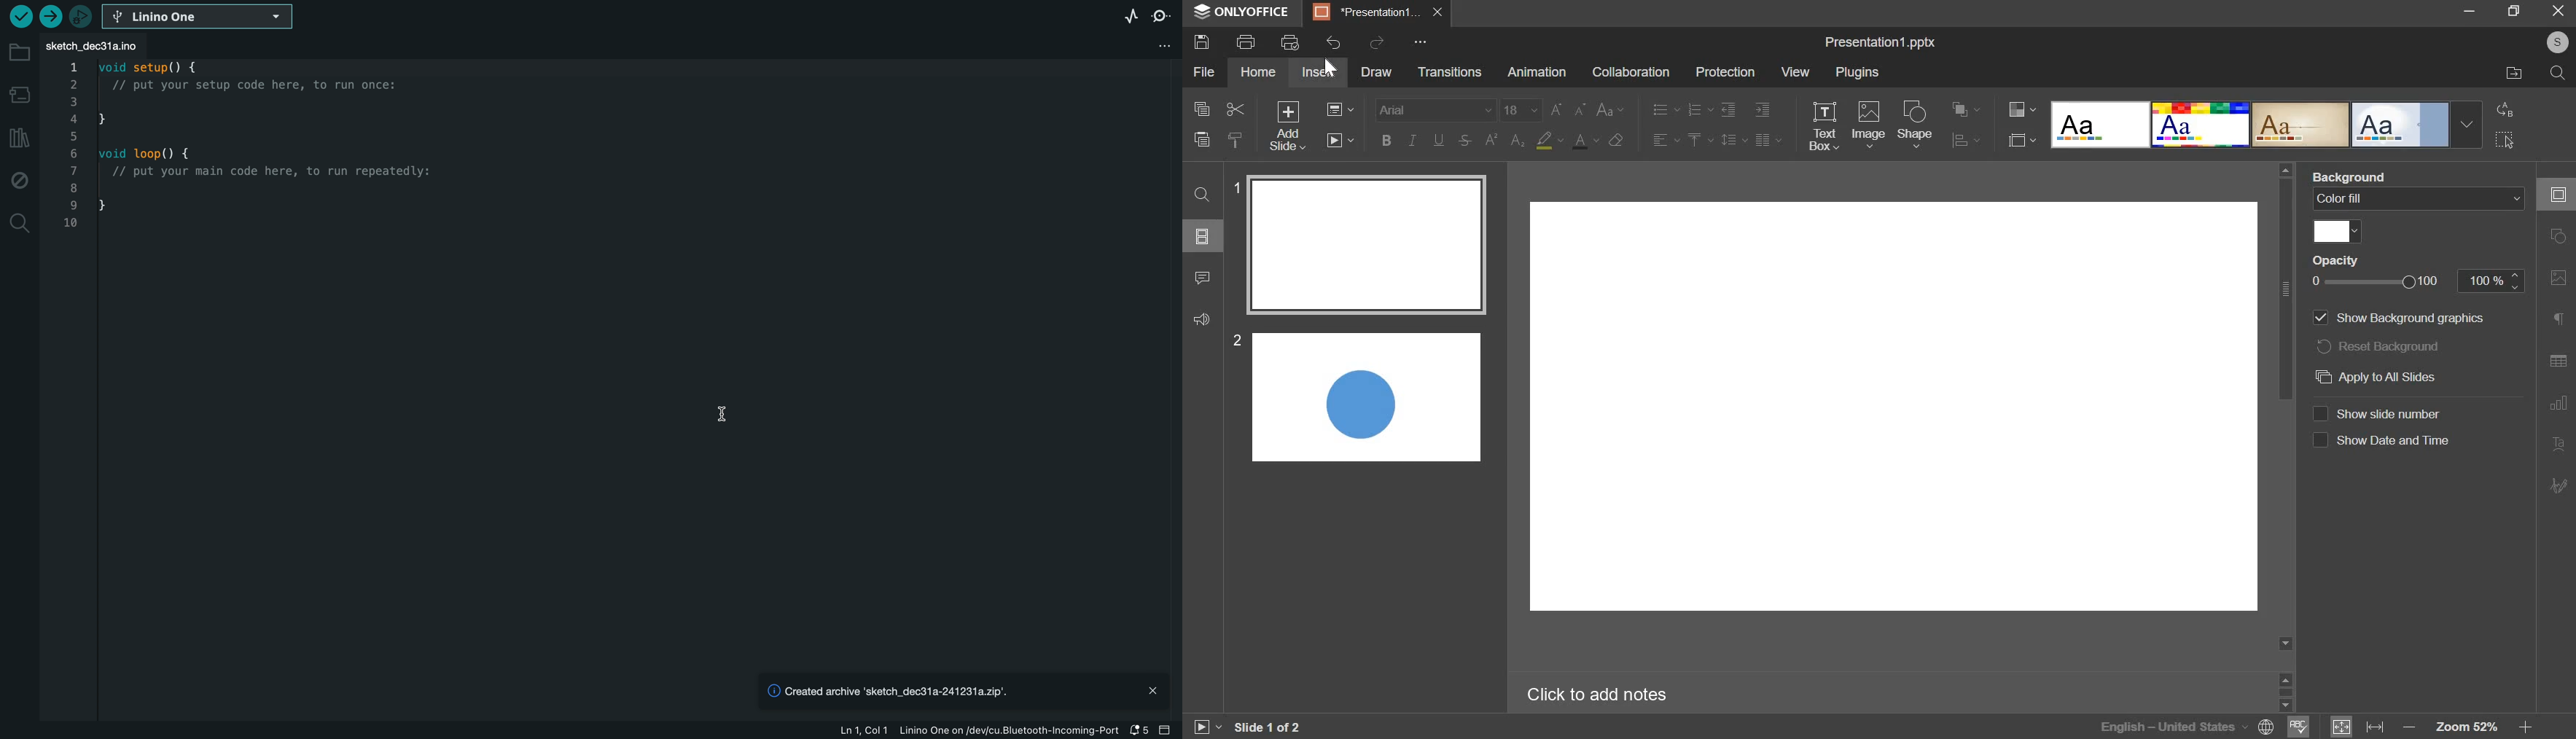  What do you see at coordinates (1763, 109) in the screenshot?
I see `indent decrease` at bounding box center [1763, 109].